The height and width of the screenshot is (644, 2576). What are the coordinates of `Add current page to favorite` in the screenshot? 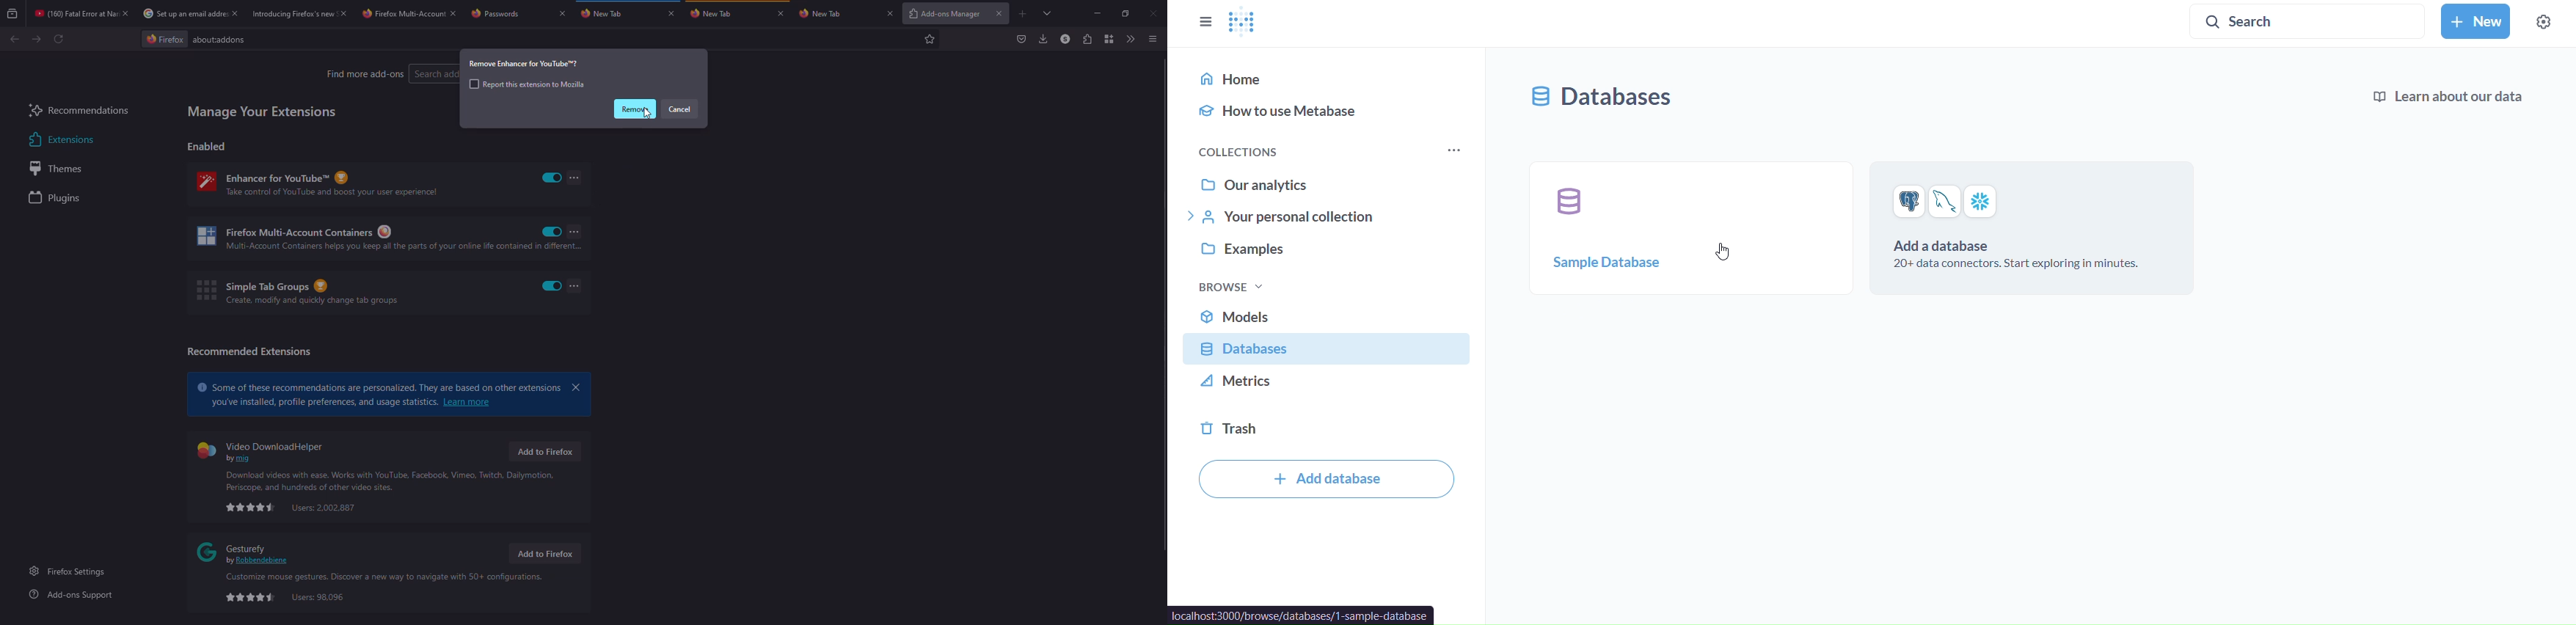 It's located at (930, 39).